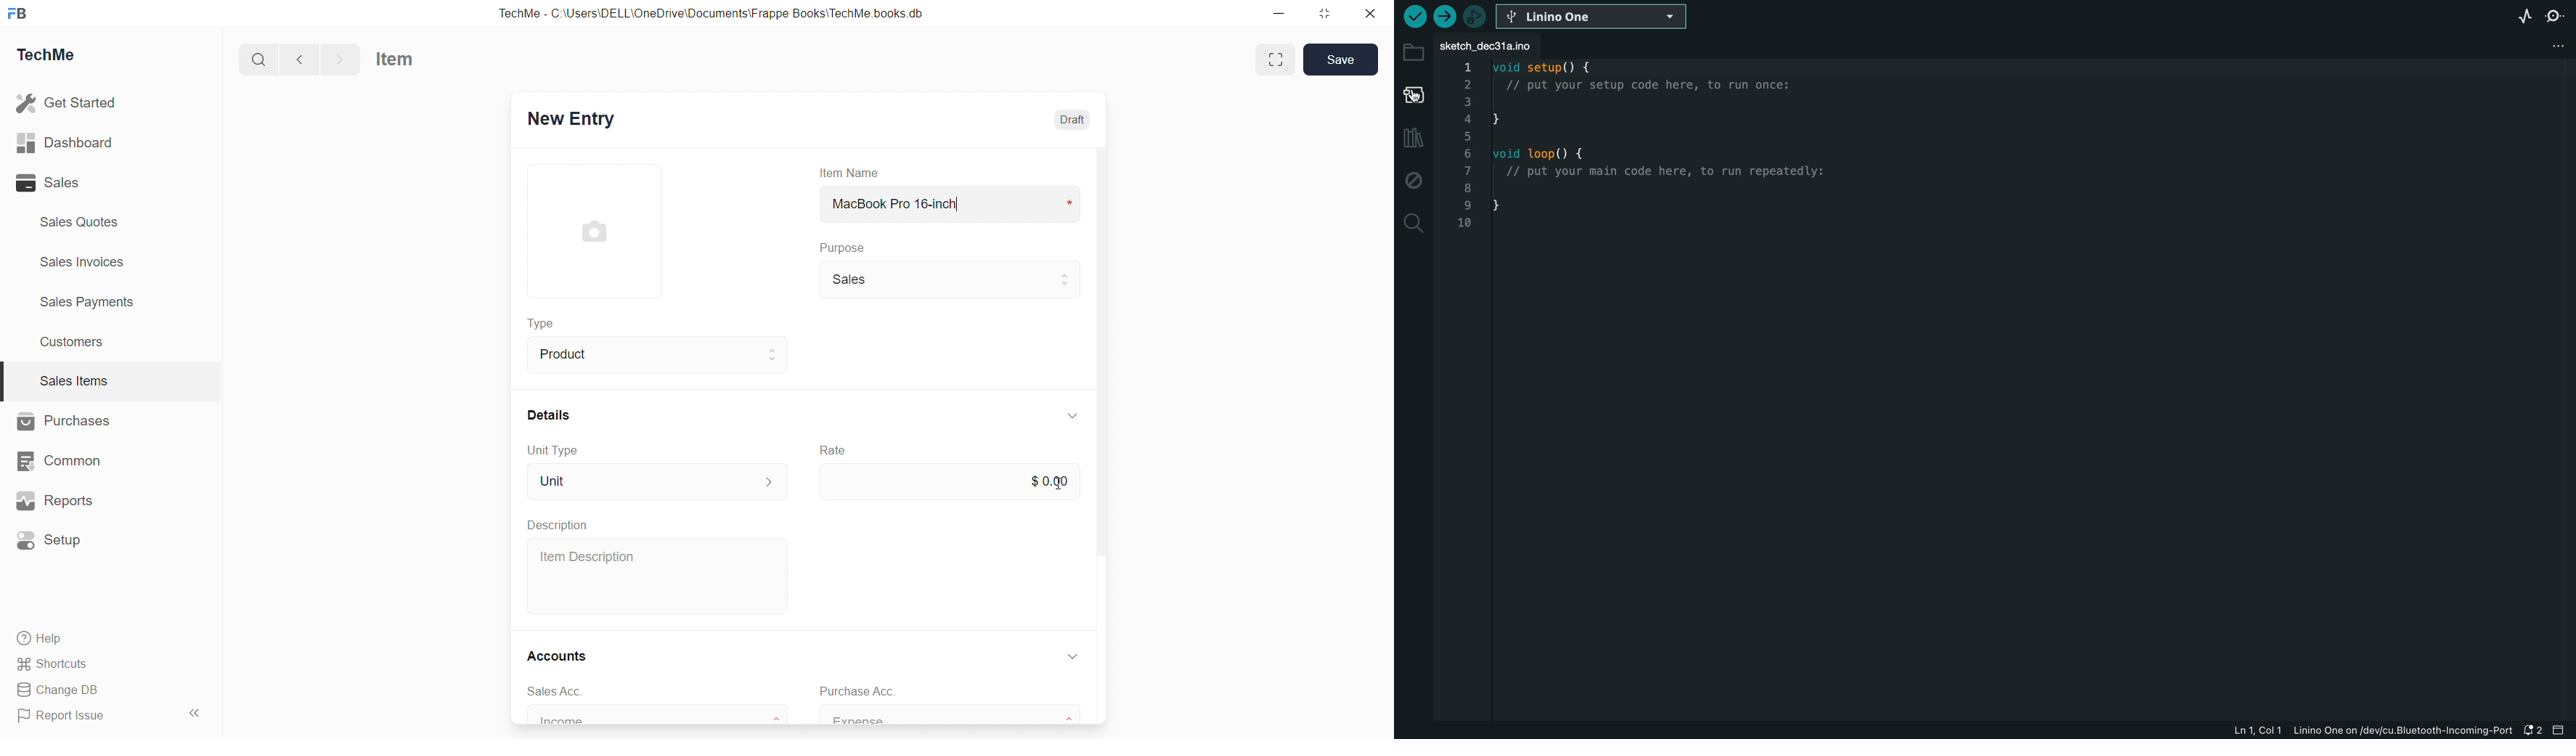  I want to click on Shortcuts, so click(55, 664).